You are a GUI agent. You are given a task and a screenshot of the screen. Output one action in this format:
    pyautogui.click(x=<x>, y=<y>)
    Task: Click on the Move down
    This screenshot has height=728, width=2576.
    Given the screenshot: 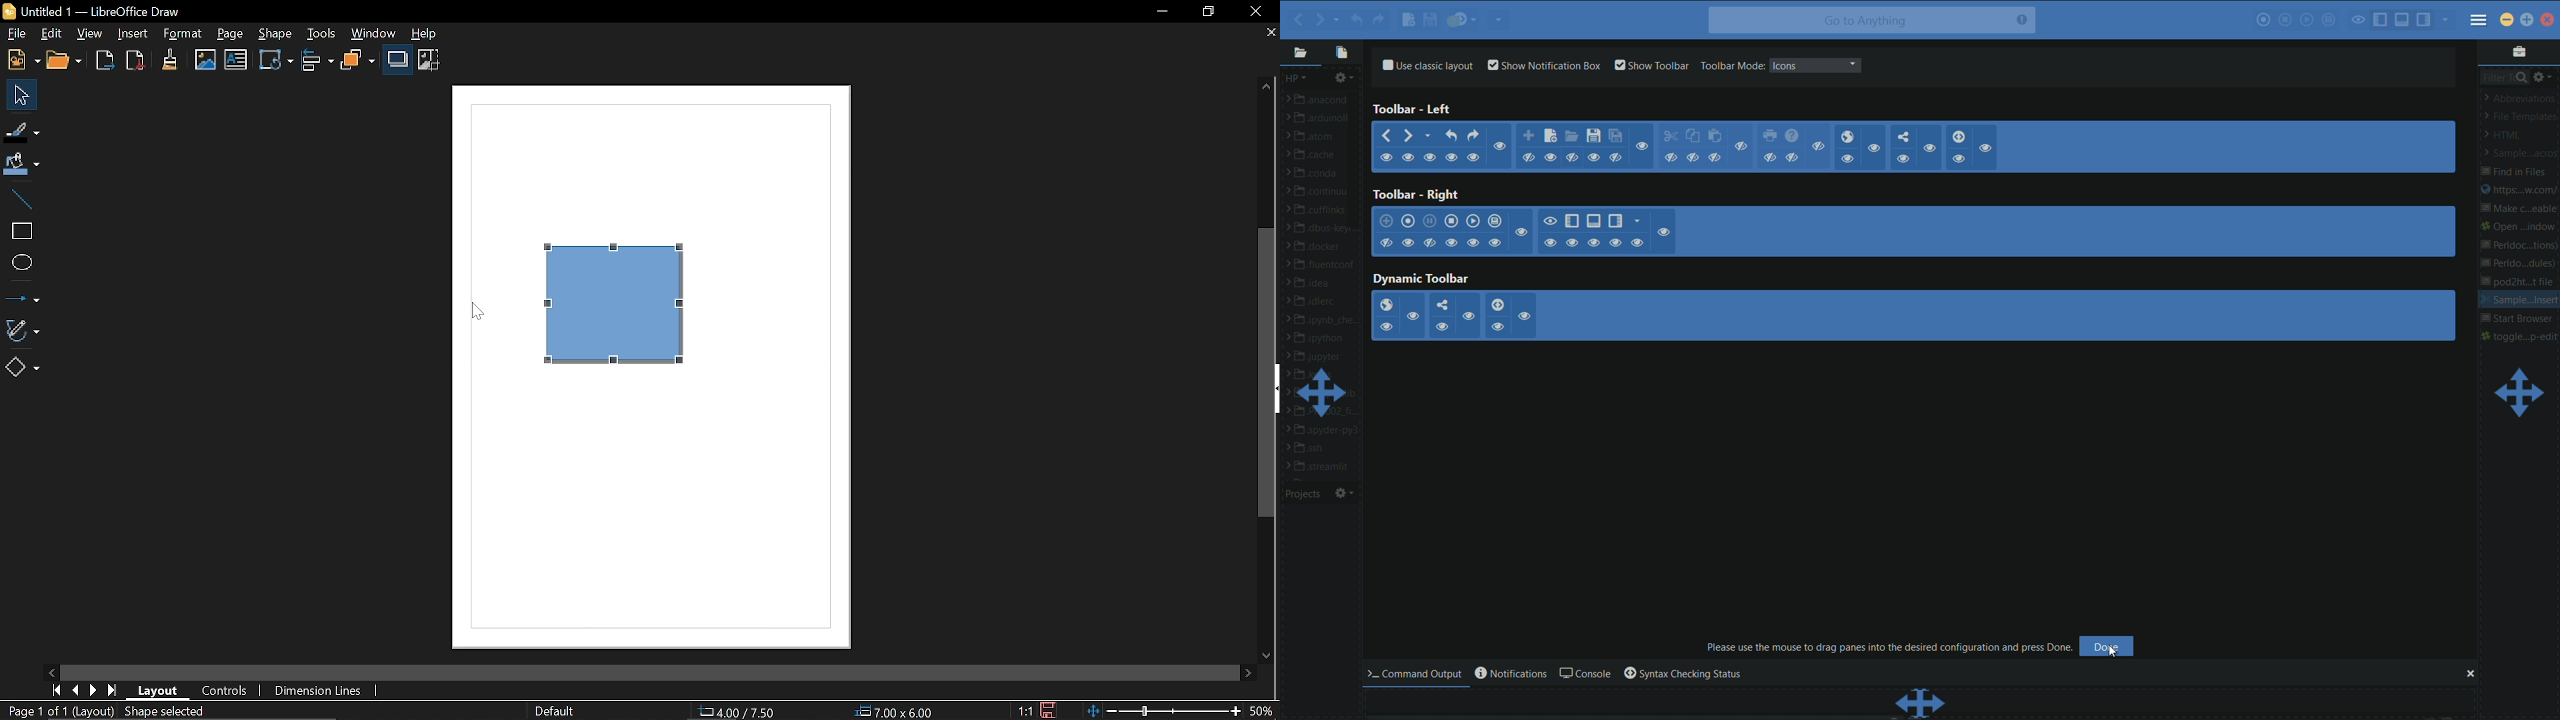 What is the action you would take?
    pyautogui.click(x=1268, y=657)
    